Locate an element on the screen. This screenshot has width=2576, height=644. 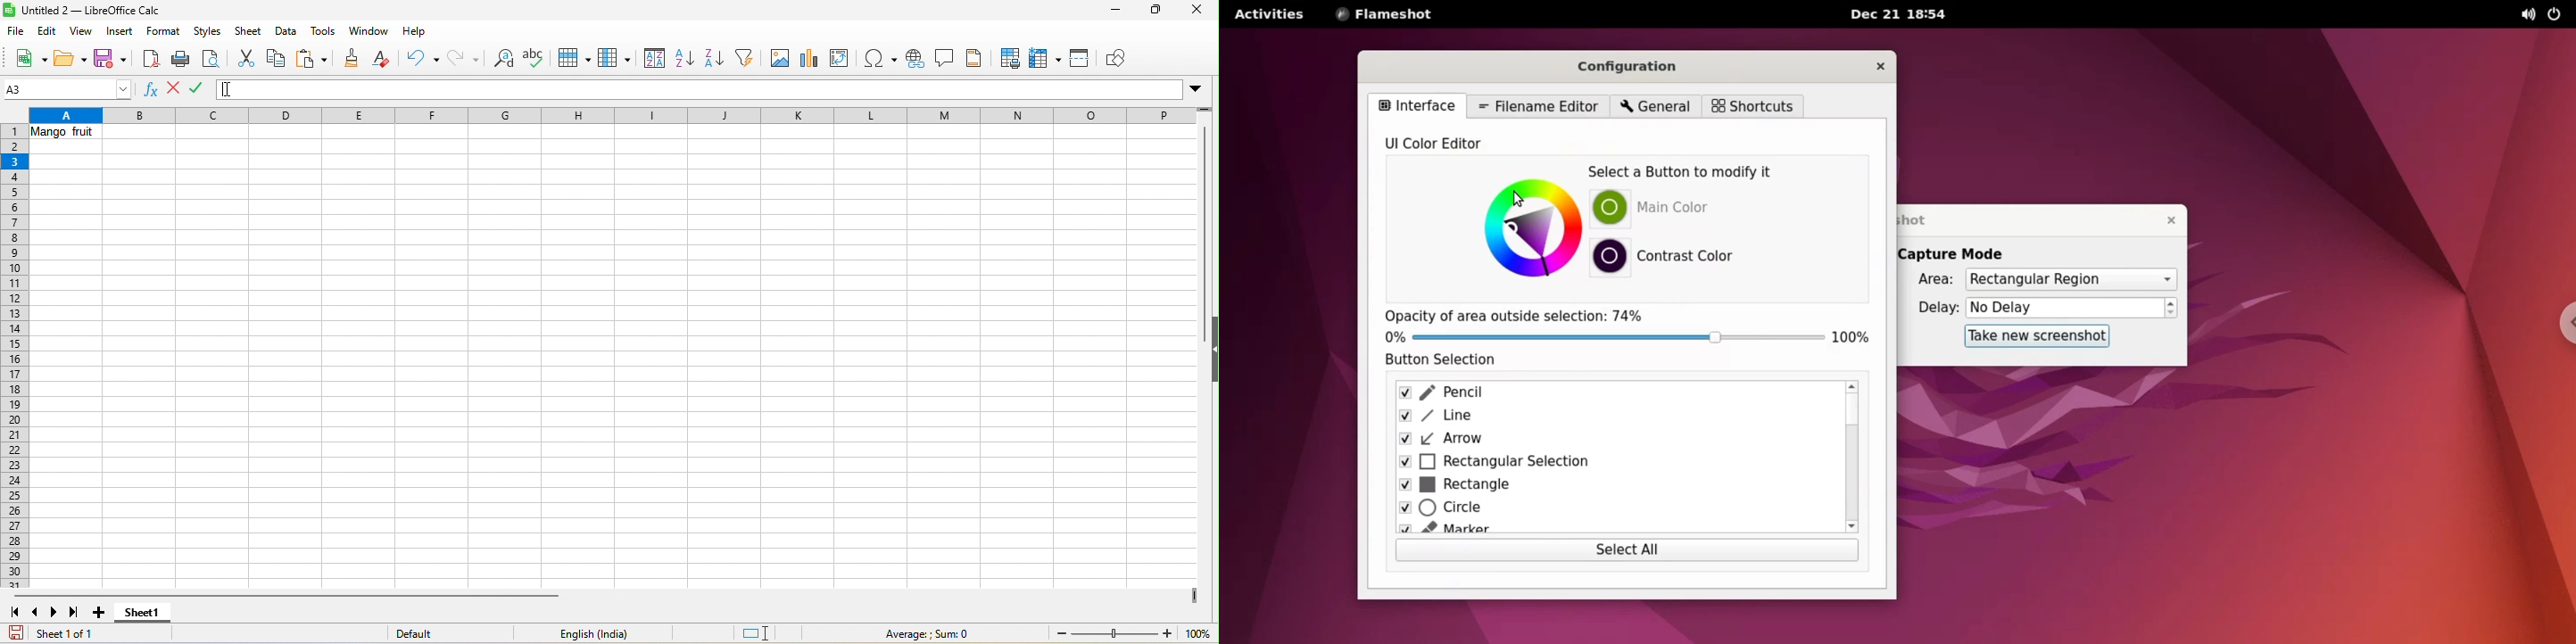
scroll to last sheet is located at coordinates (75, 613).